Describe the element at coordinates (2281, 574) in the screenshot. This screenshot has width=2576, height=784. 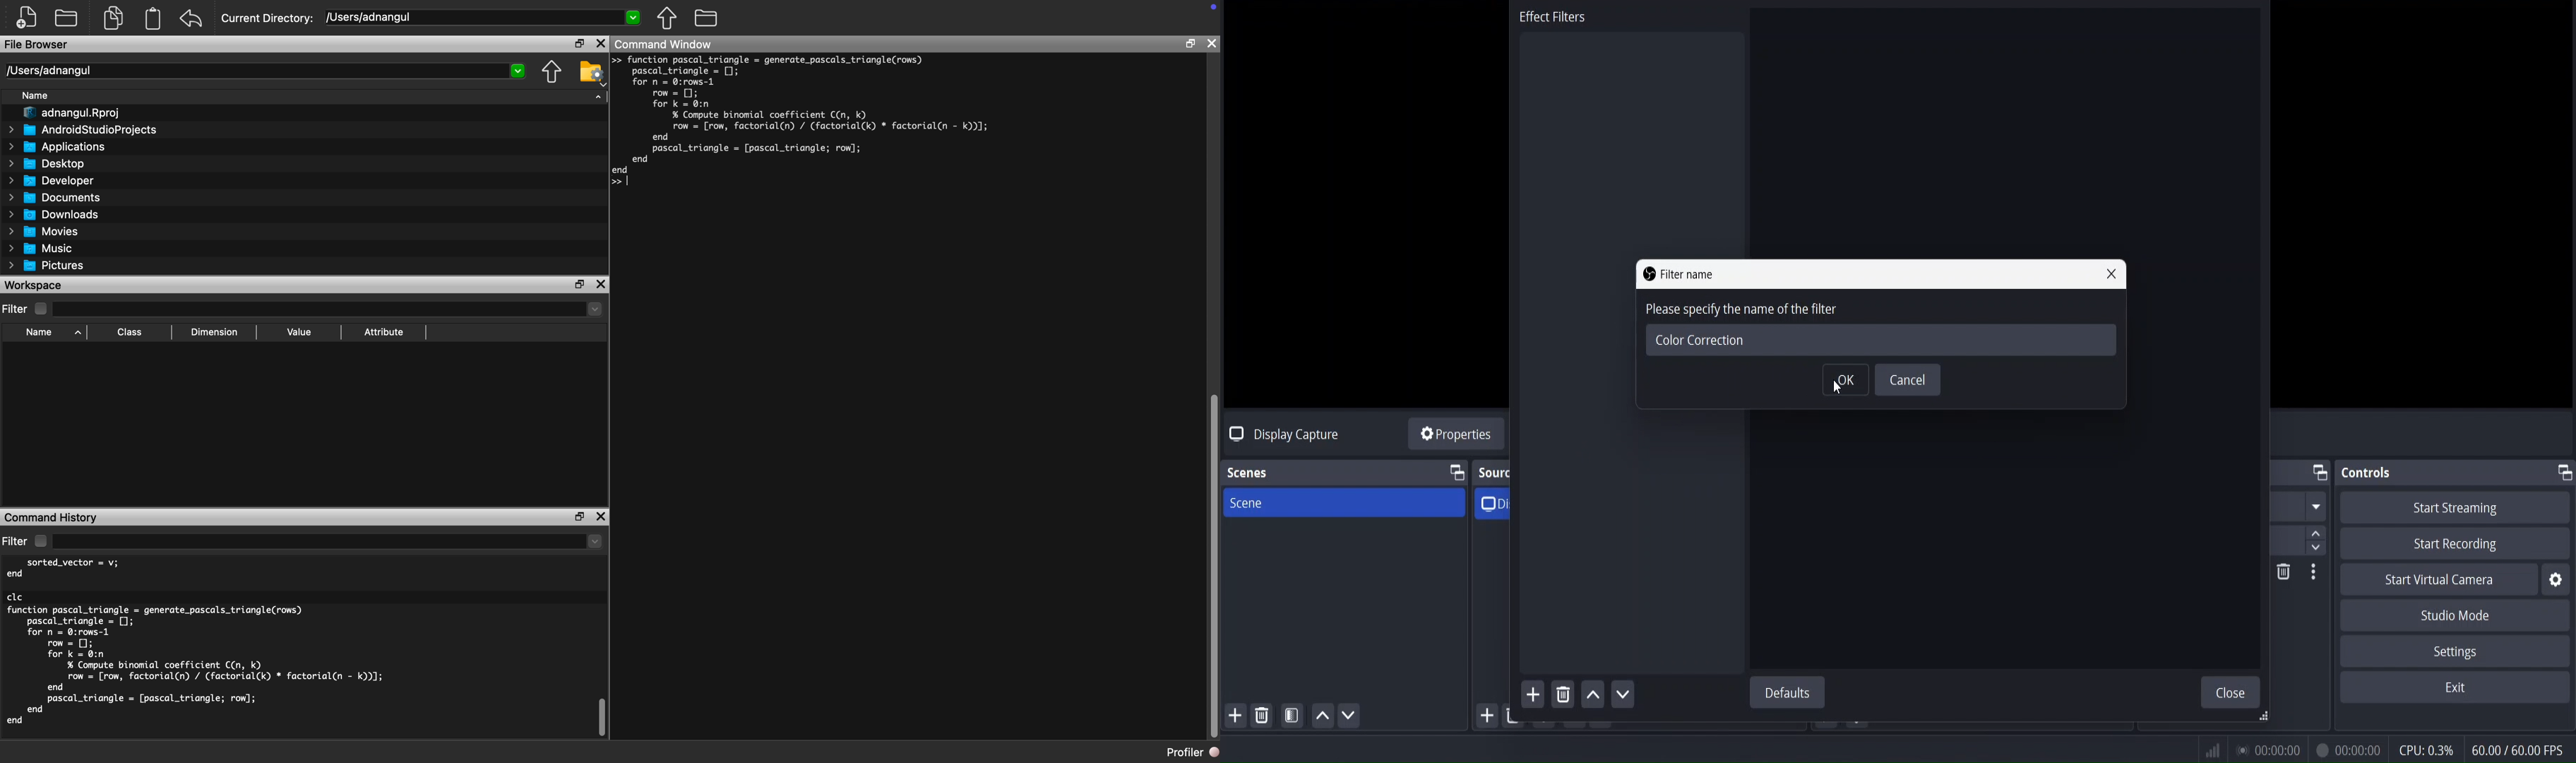
I see `DELETE` at that location.